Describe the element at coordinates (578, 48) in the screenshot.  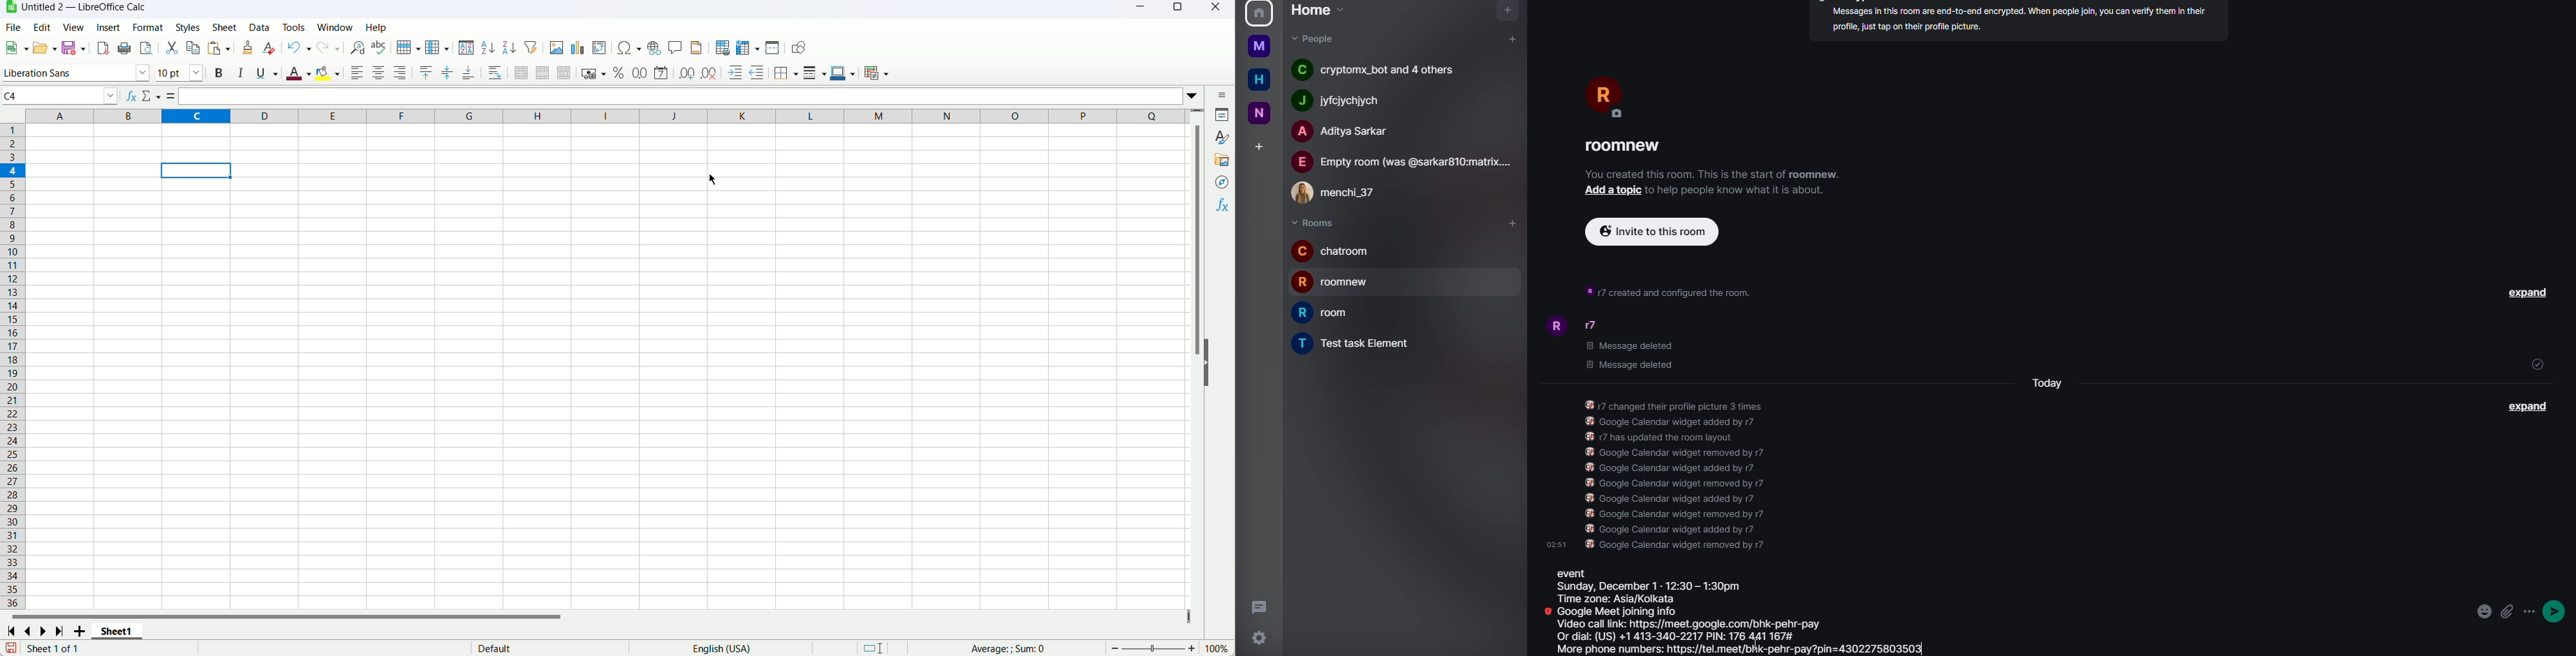
I see `Insert chart` at that location.